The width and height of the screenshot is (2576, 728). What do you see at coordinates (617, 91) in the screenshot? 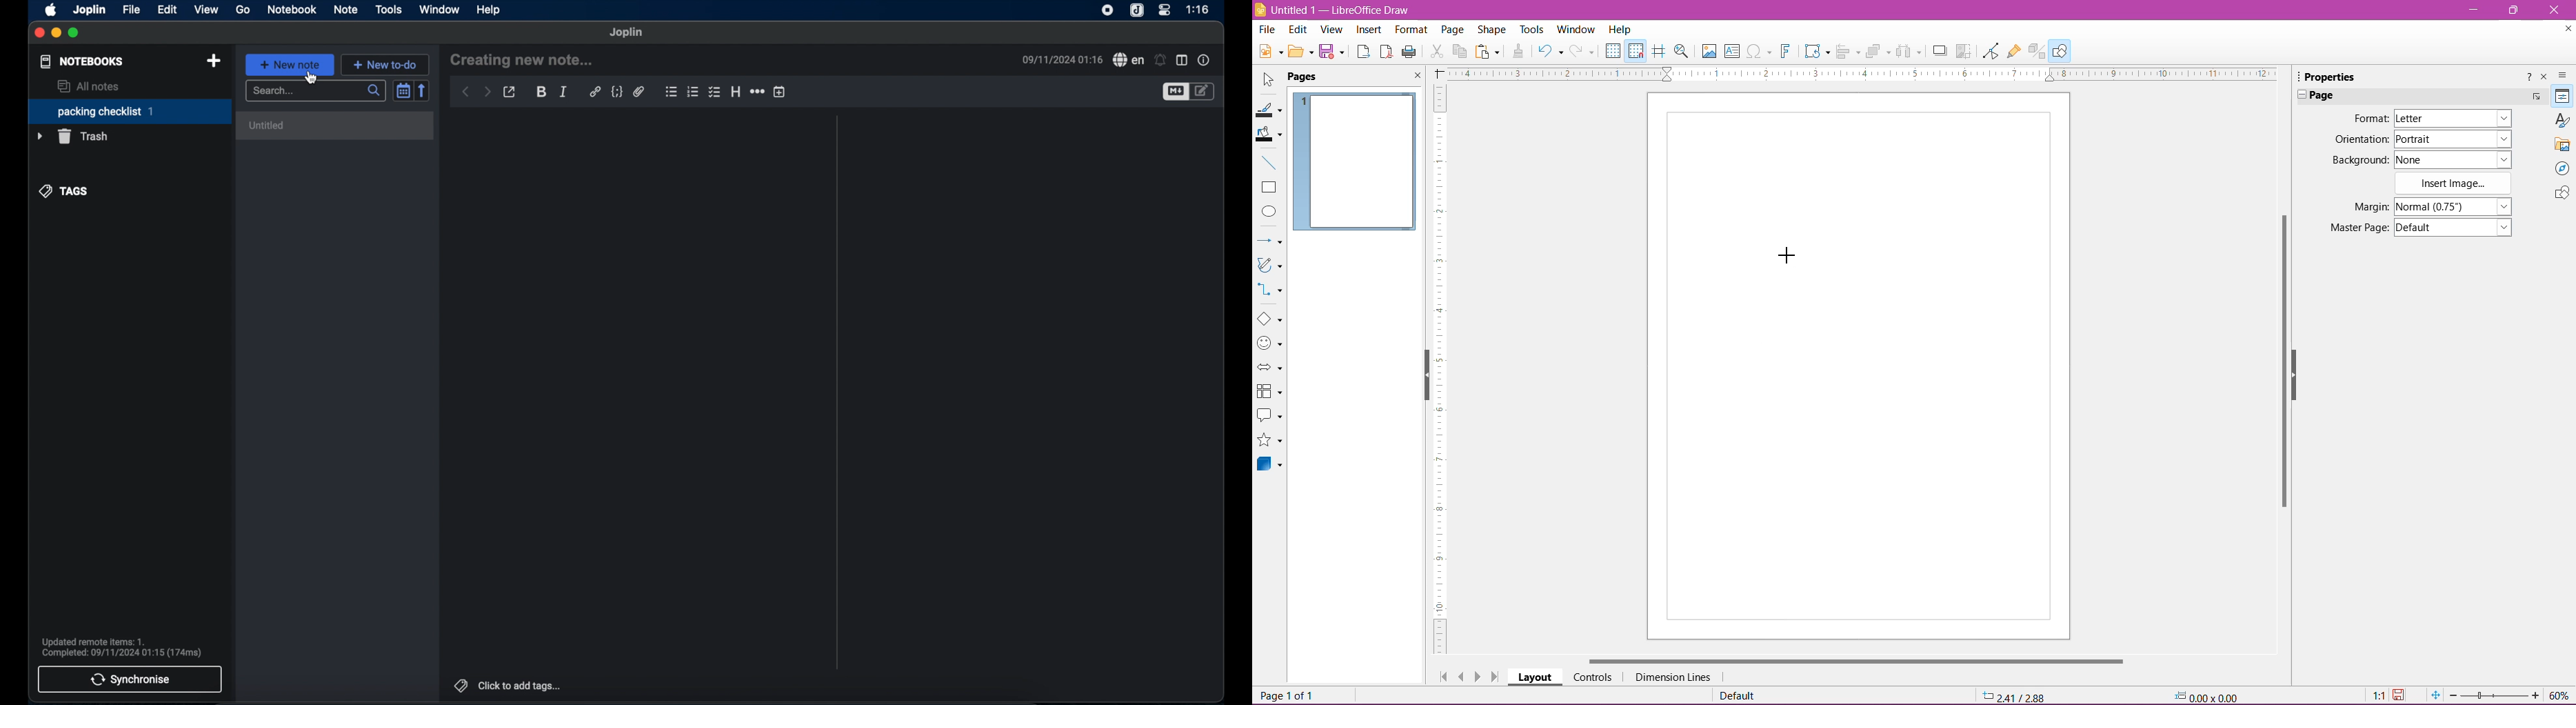
I see `code` at bounding box center [617, 91].